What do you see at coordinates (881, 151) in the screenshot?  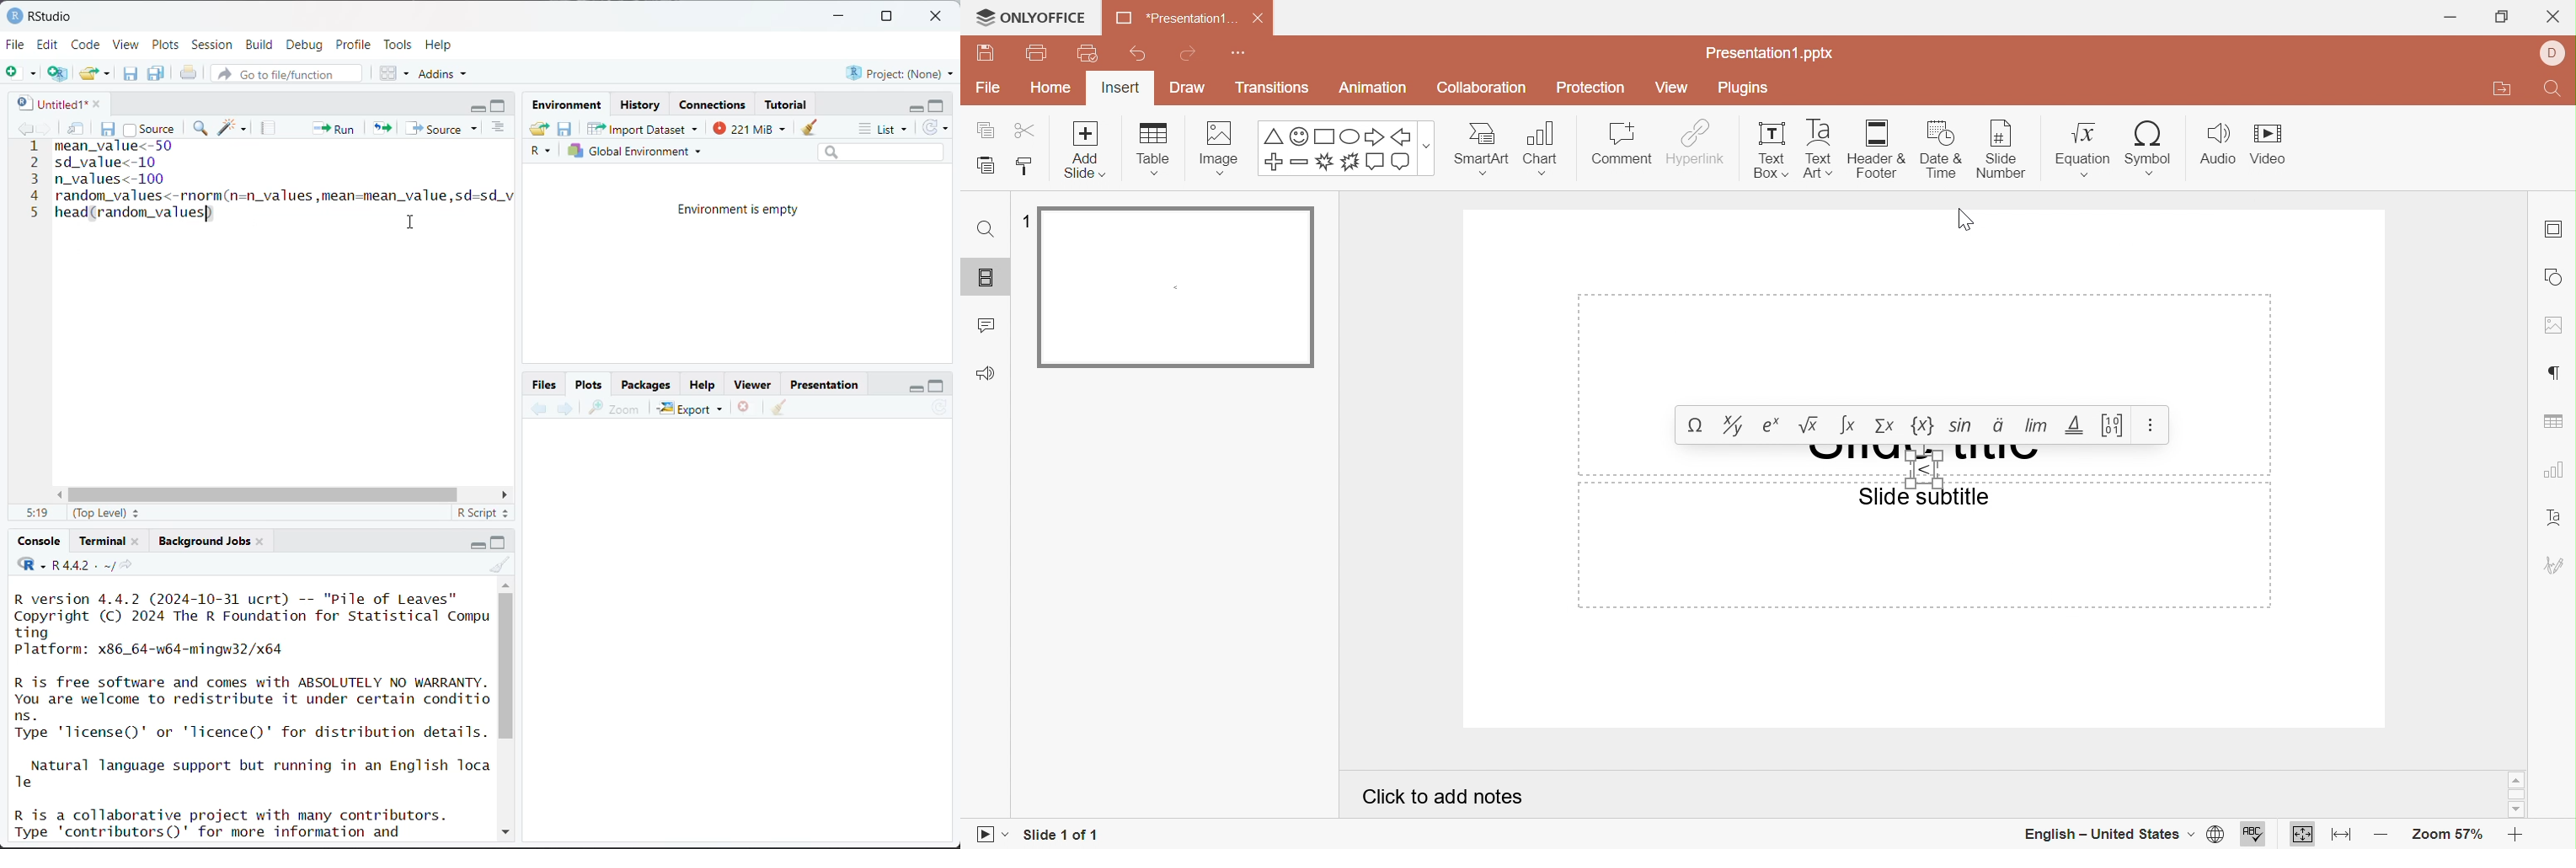 I see `search` at bounding box center [881, 151].